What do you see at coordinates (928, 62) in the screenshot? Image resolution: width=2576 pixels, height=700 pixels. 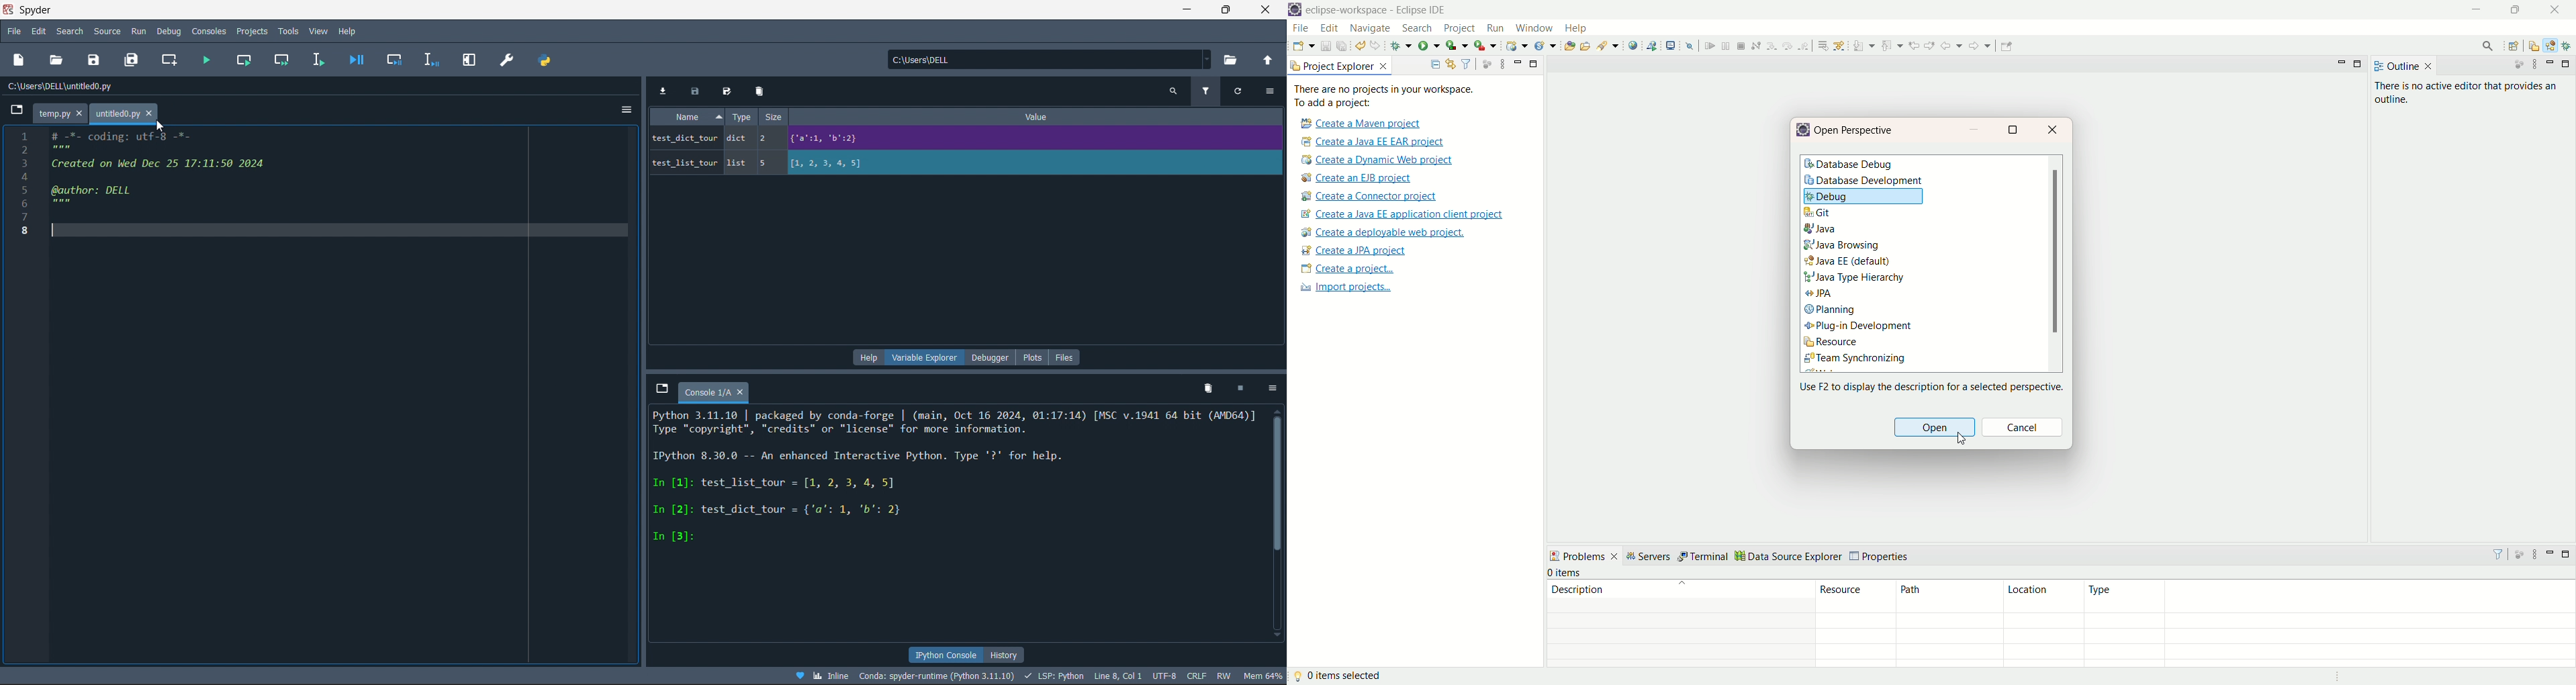 I see `C:\Users\DELL` at bounding box center [928, 62].